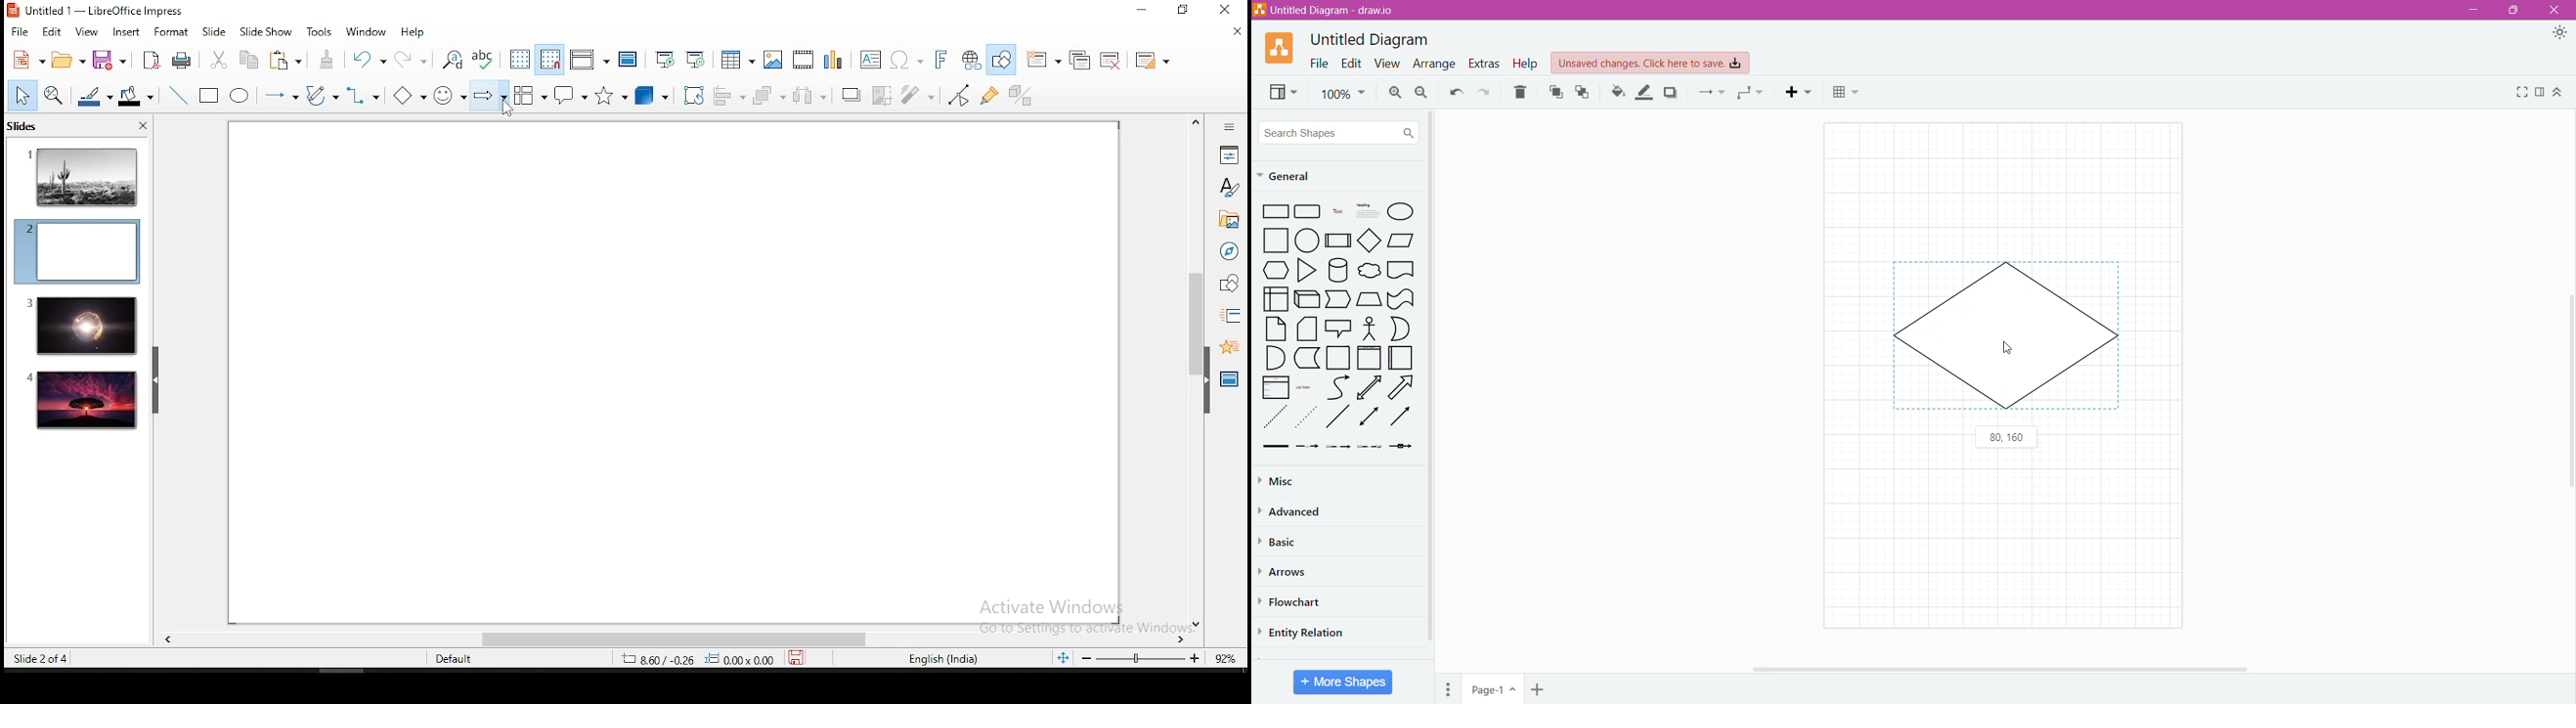  I want to click on slide transition, so click(1230, 317).